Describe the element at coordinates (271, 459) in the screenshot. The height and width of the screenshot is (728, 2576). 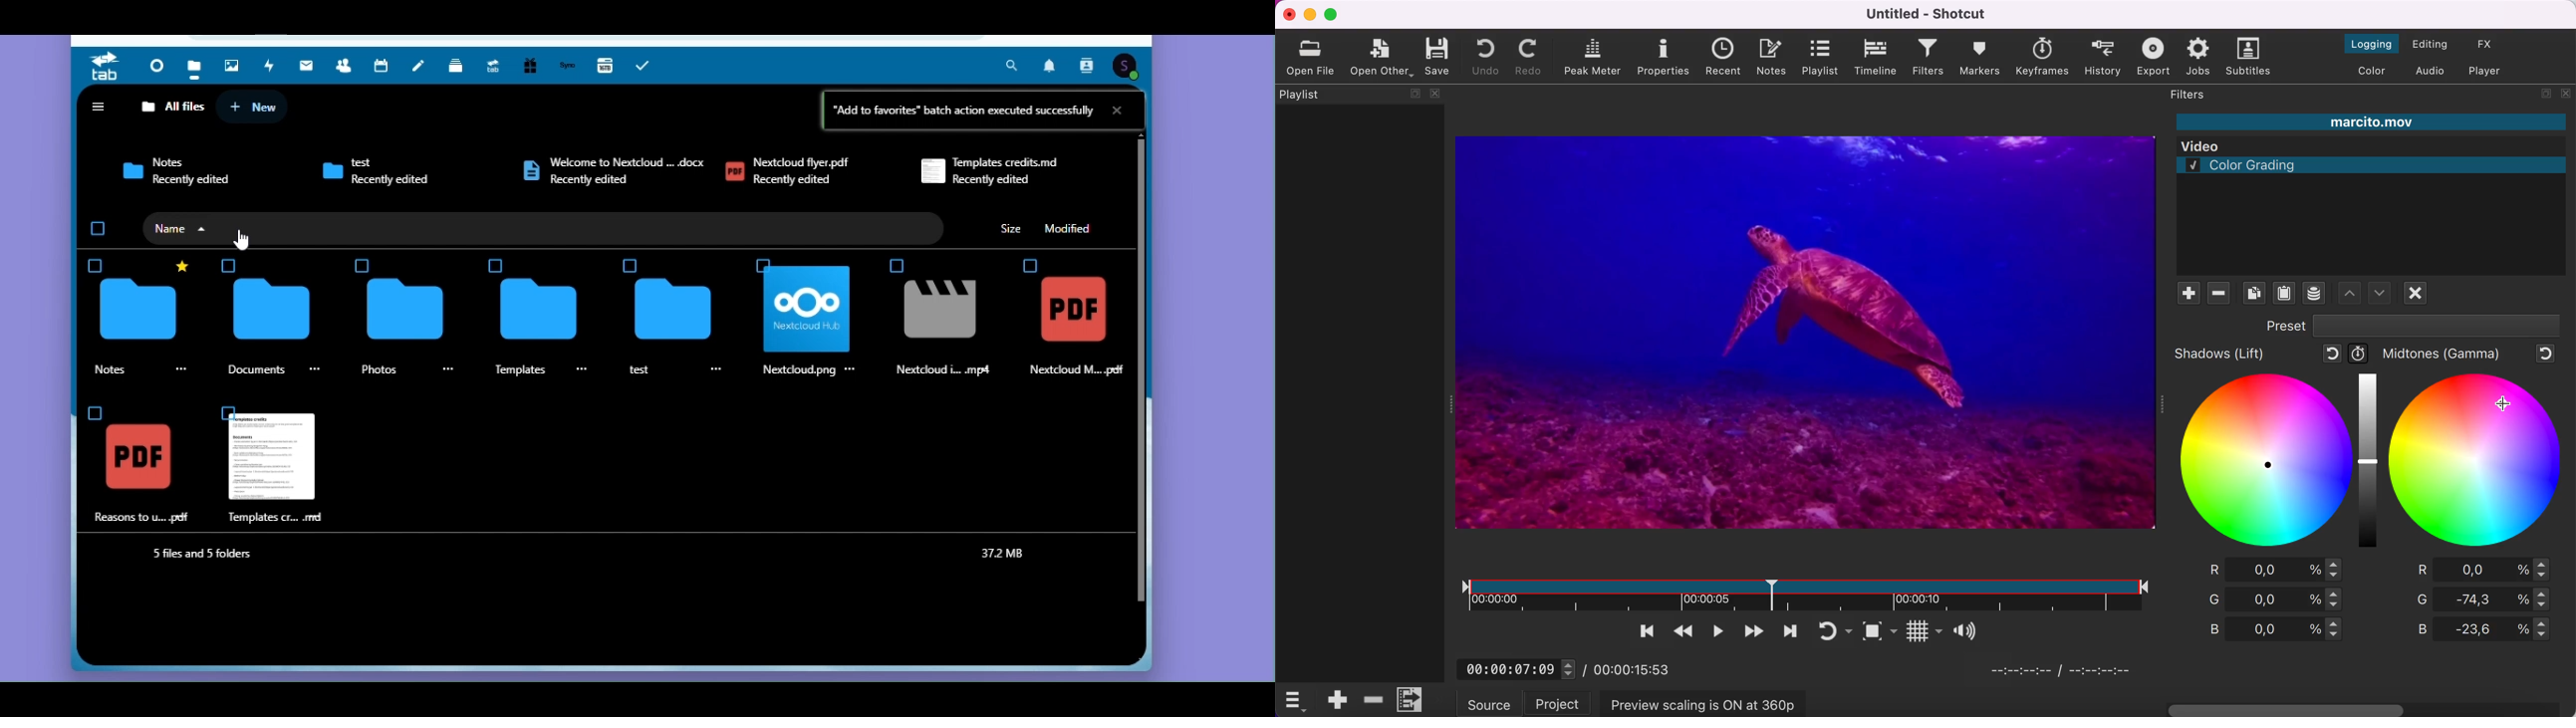
I see `Icon` at that location.